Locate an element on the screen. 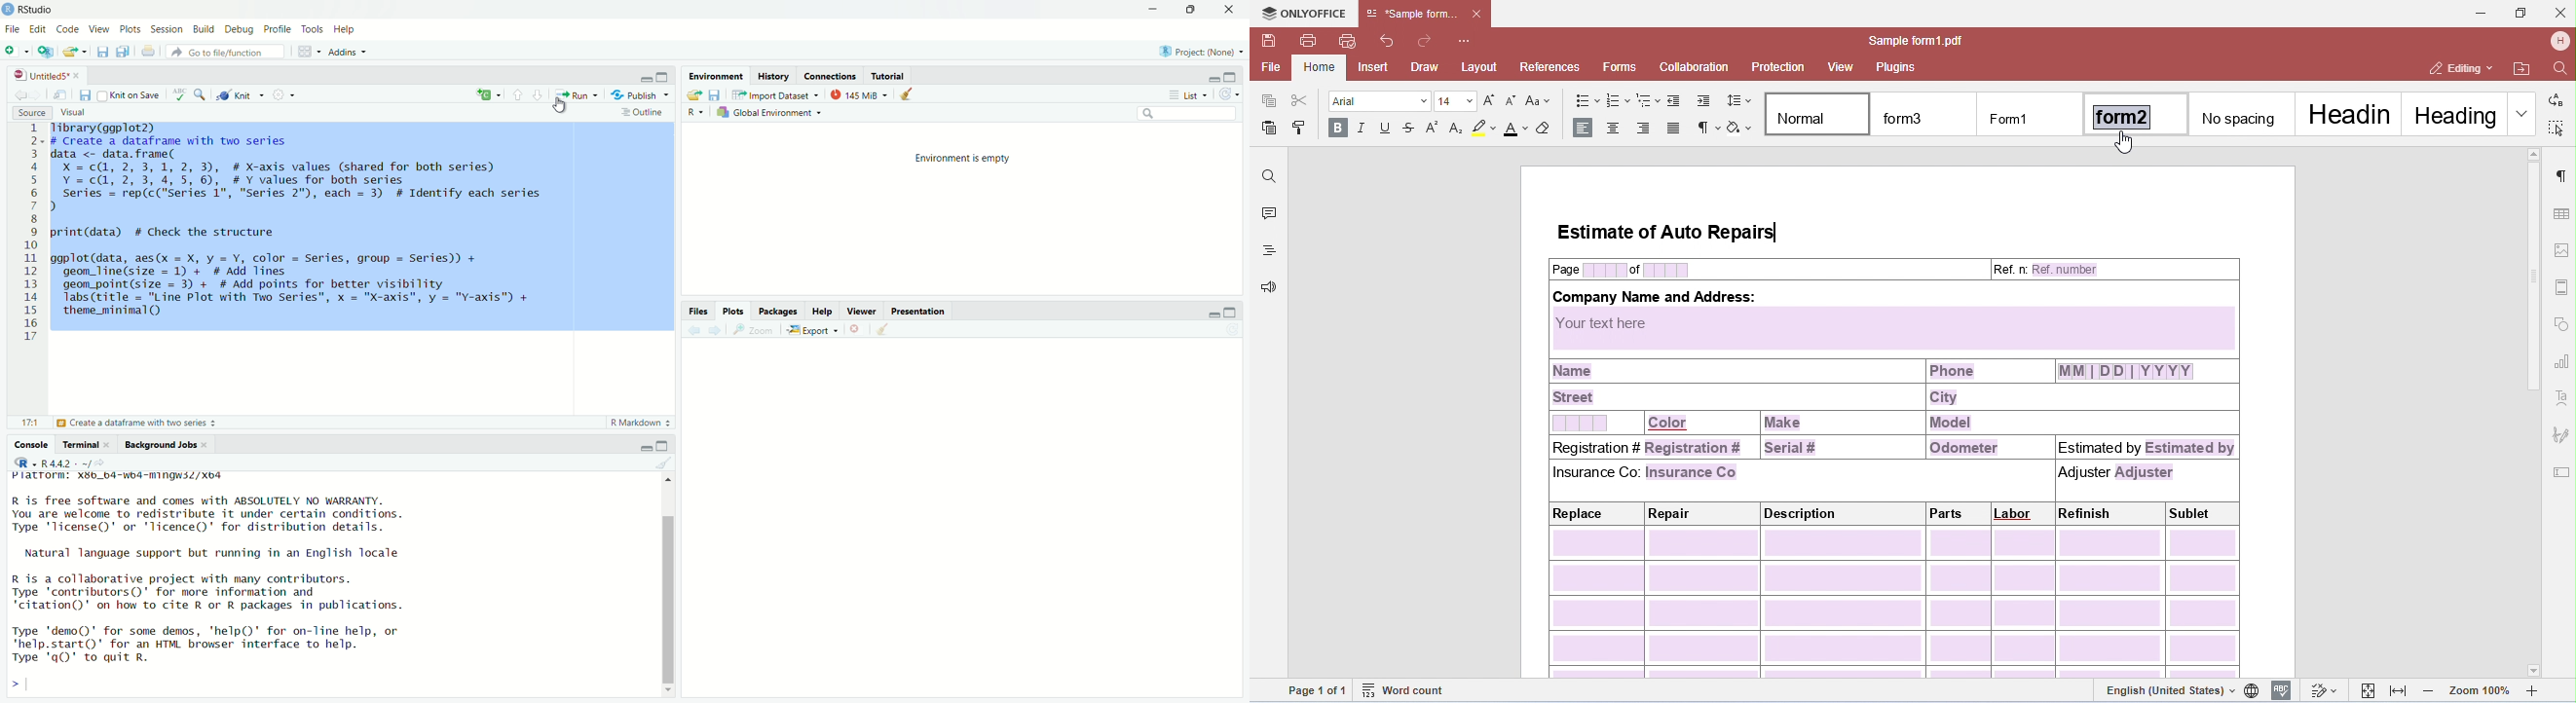 The width and height of the screenshot is (2576, 728). Import Dataset is located at coordinates (777, 96).